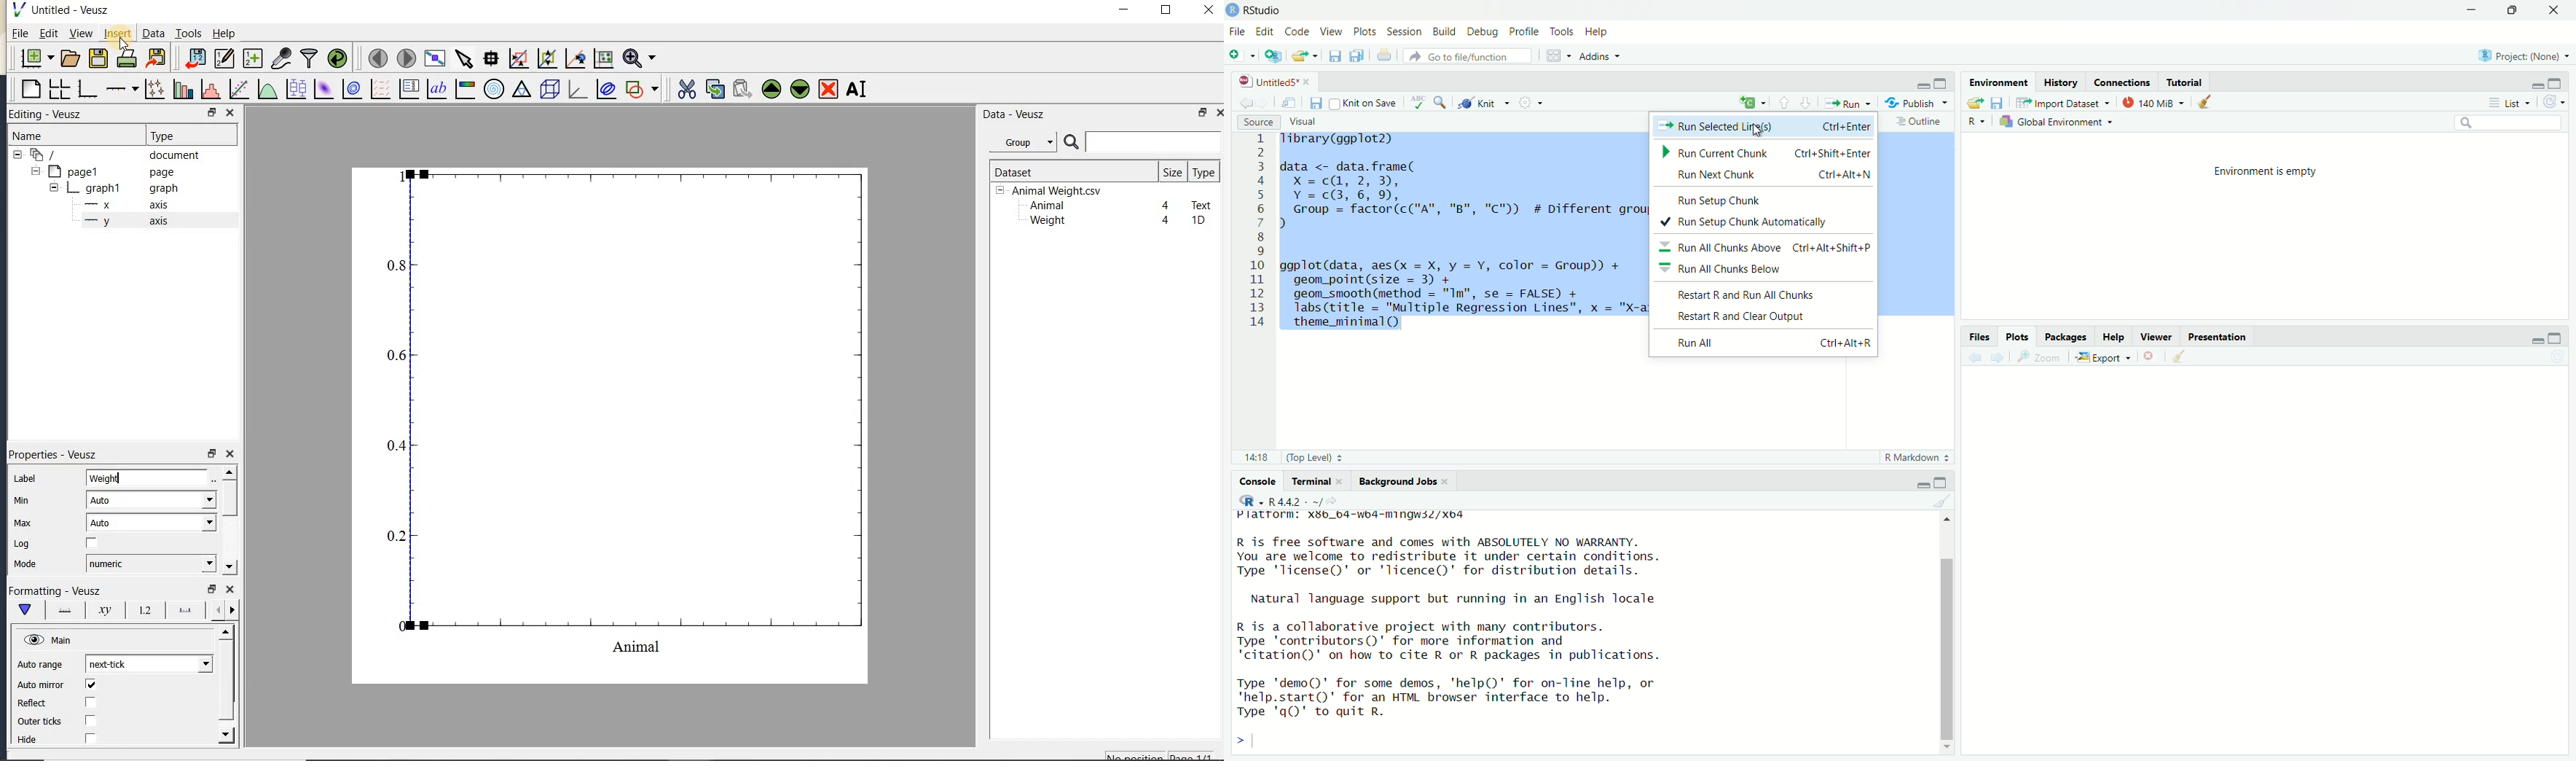  Describe the element at coordinates (1942, 82) in the screenshot. I see `maximise` at that location.